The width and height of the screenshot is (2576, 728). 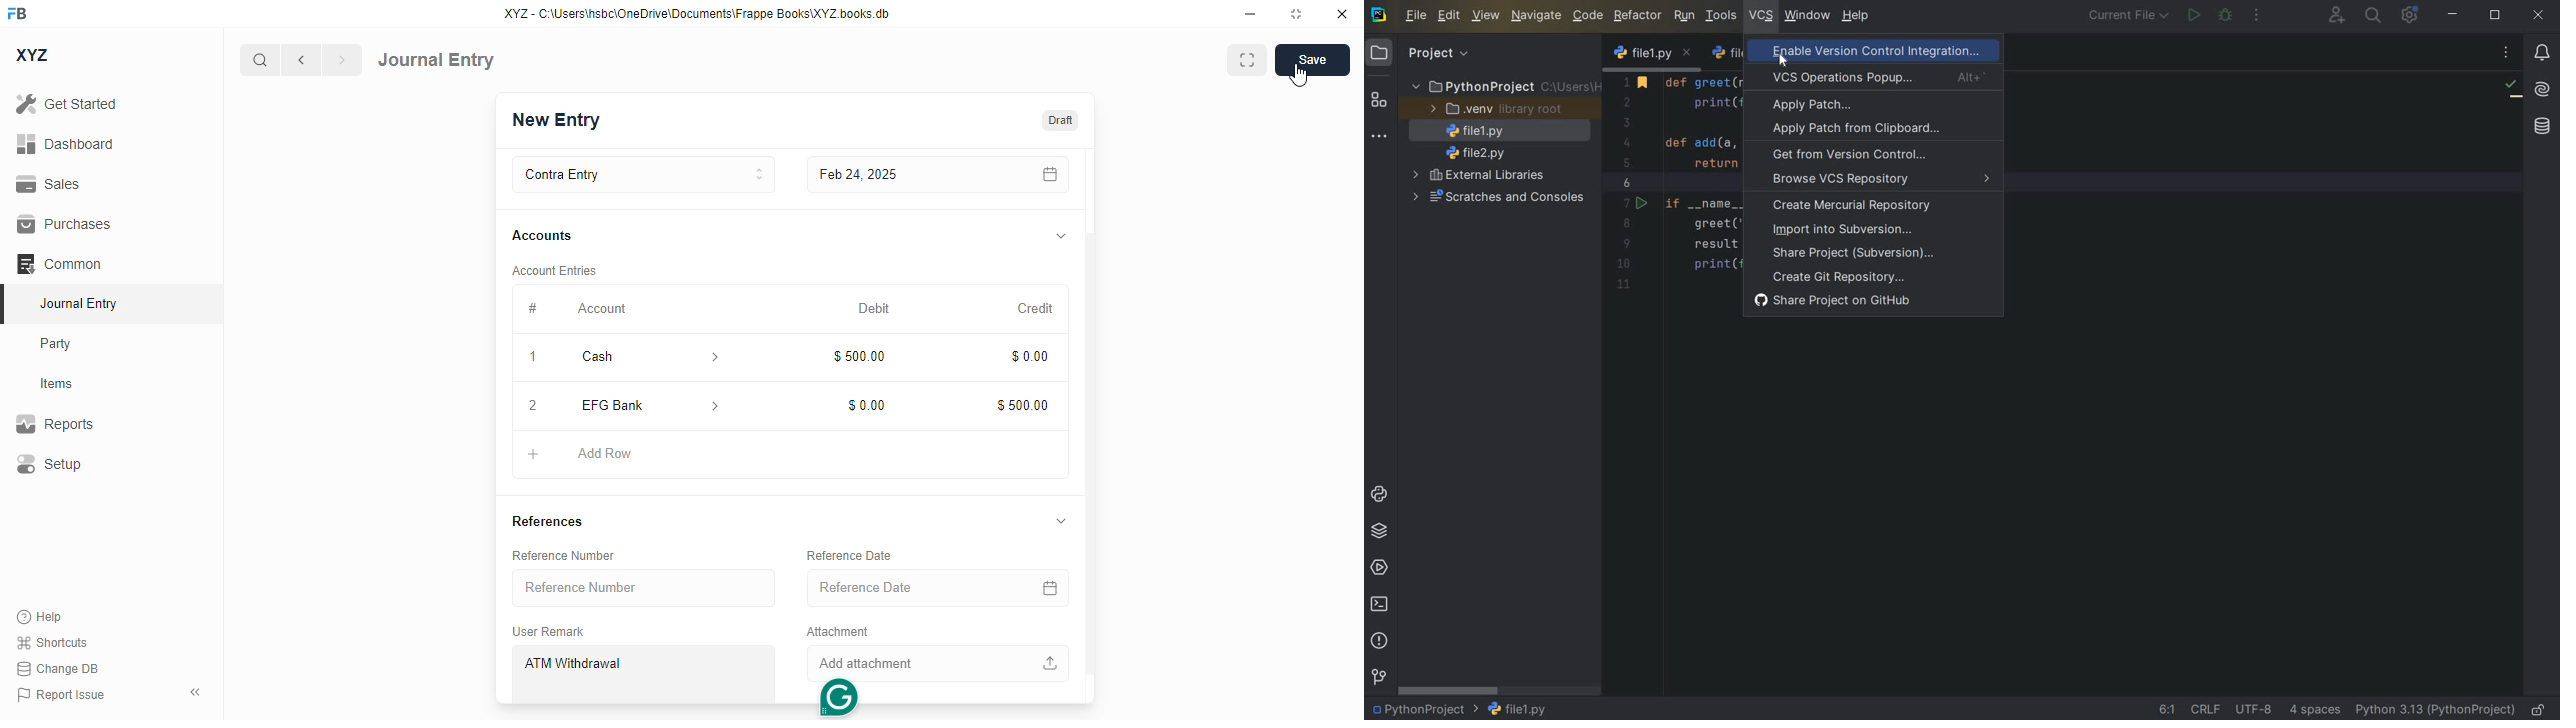 What do you see at coordinates (1296, 14) in the screenshot?
I see `toggle maximize` at bounding box center [1296, 14].